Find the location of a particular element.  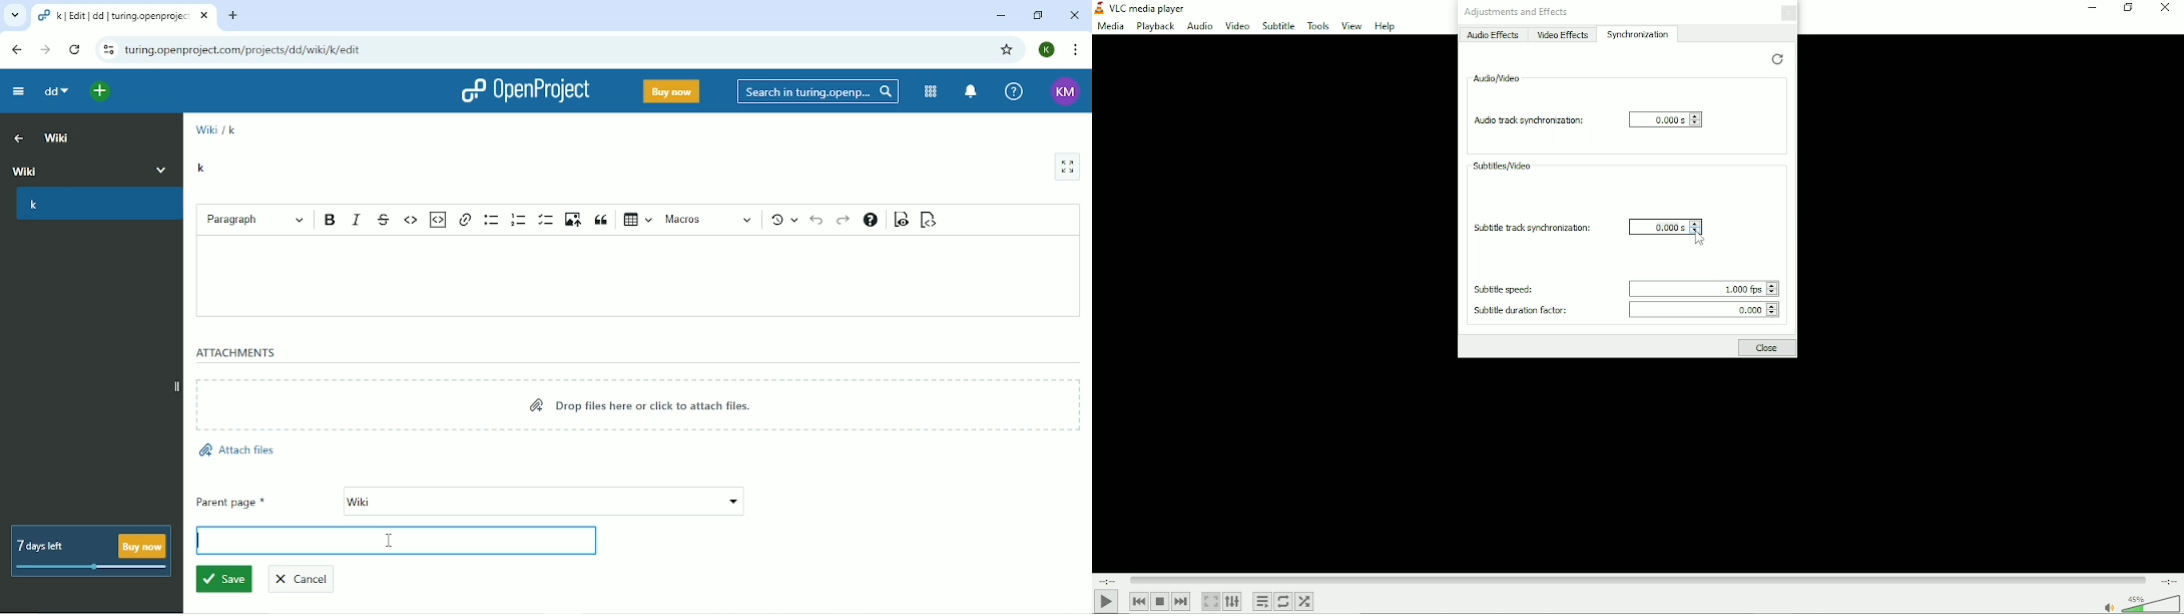

Toggle preview mode is located at coordinates (899, 221).